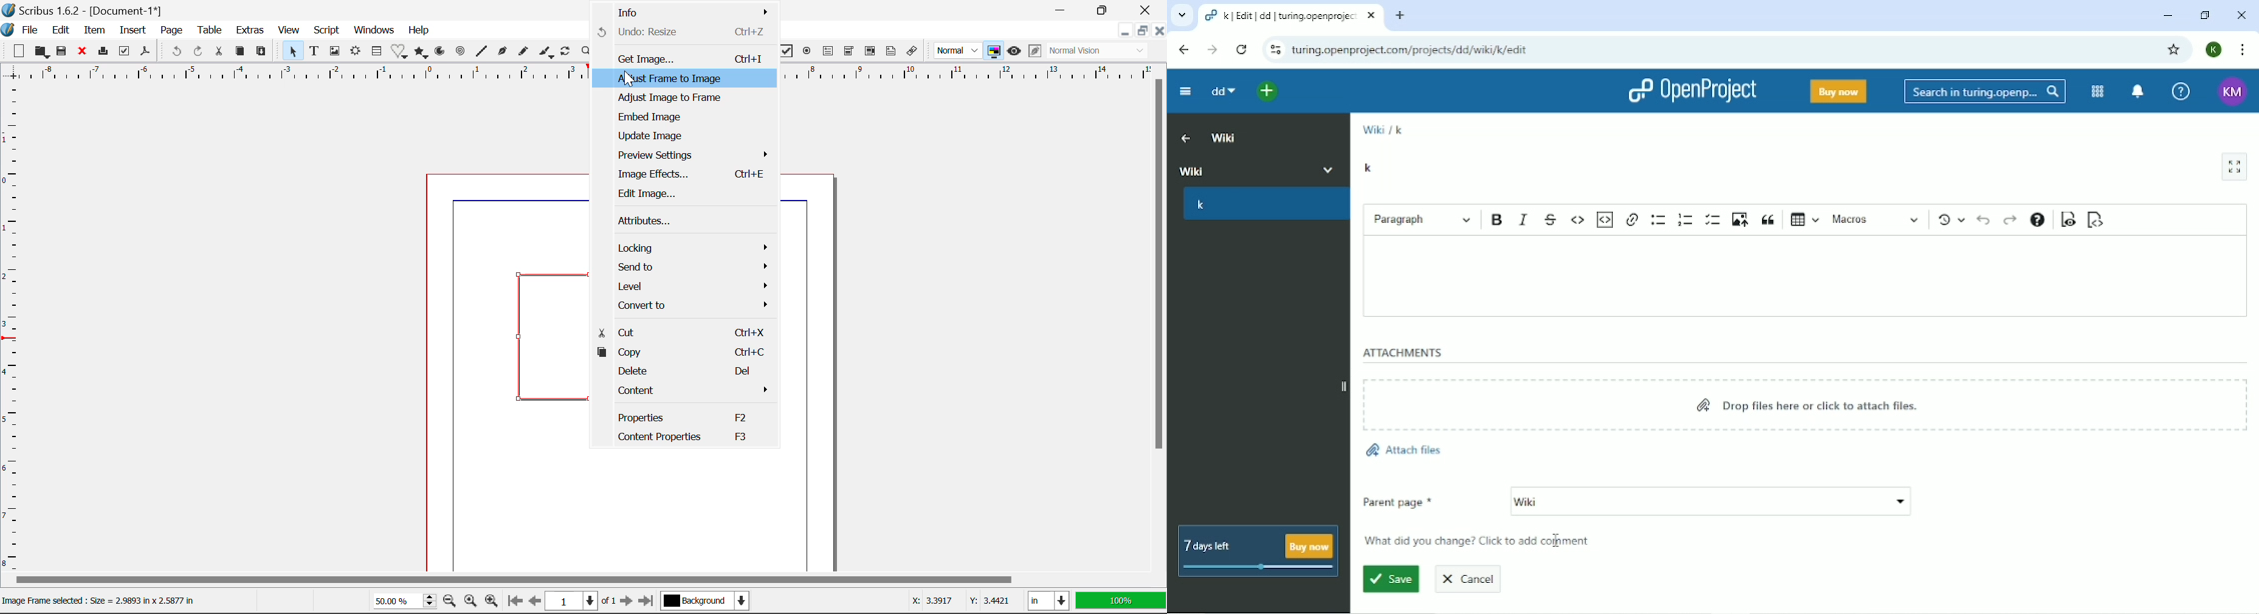  Describe the element at coordinates (784, 52) in the screenshot. I see `Pdf Checkbox` at that location.